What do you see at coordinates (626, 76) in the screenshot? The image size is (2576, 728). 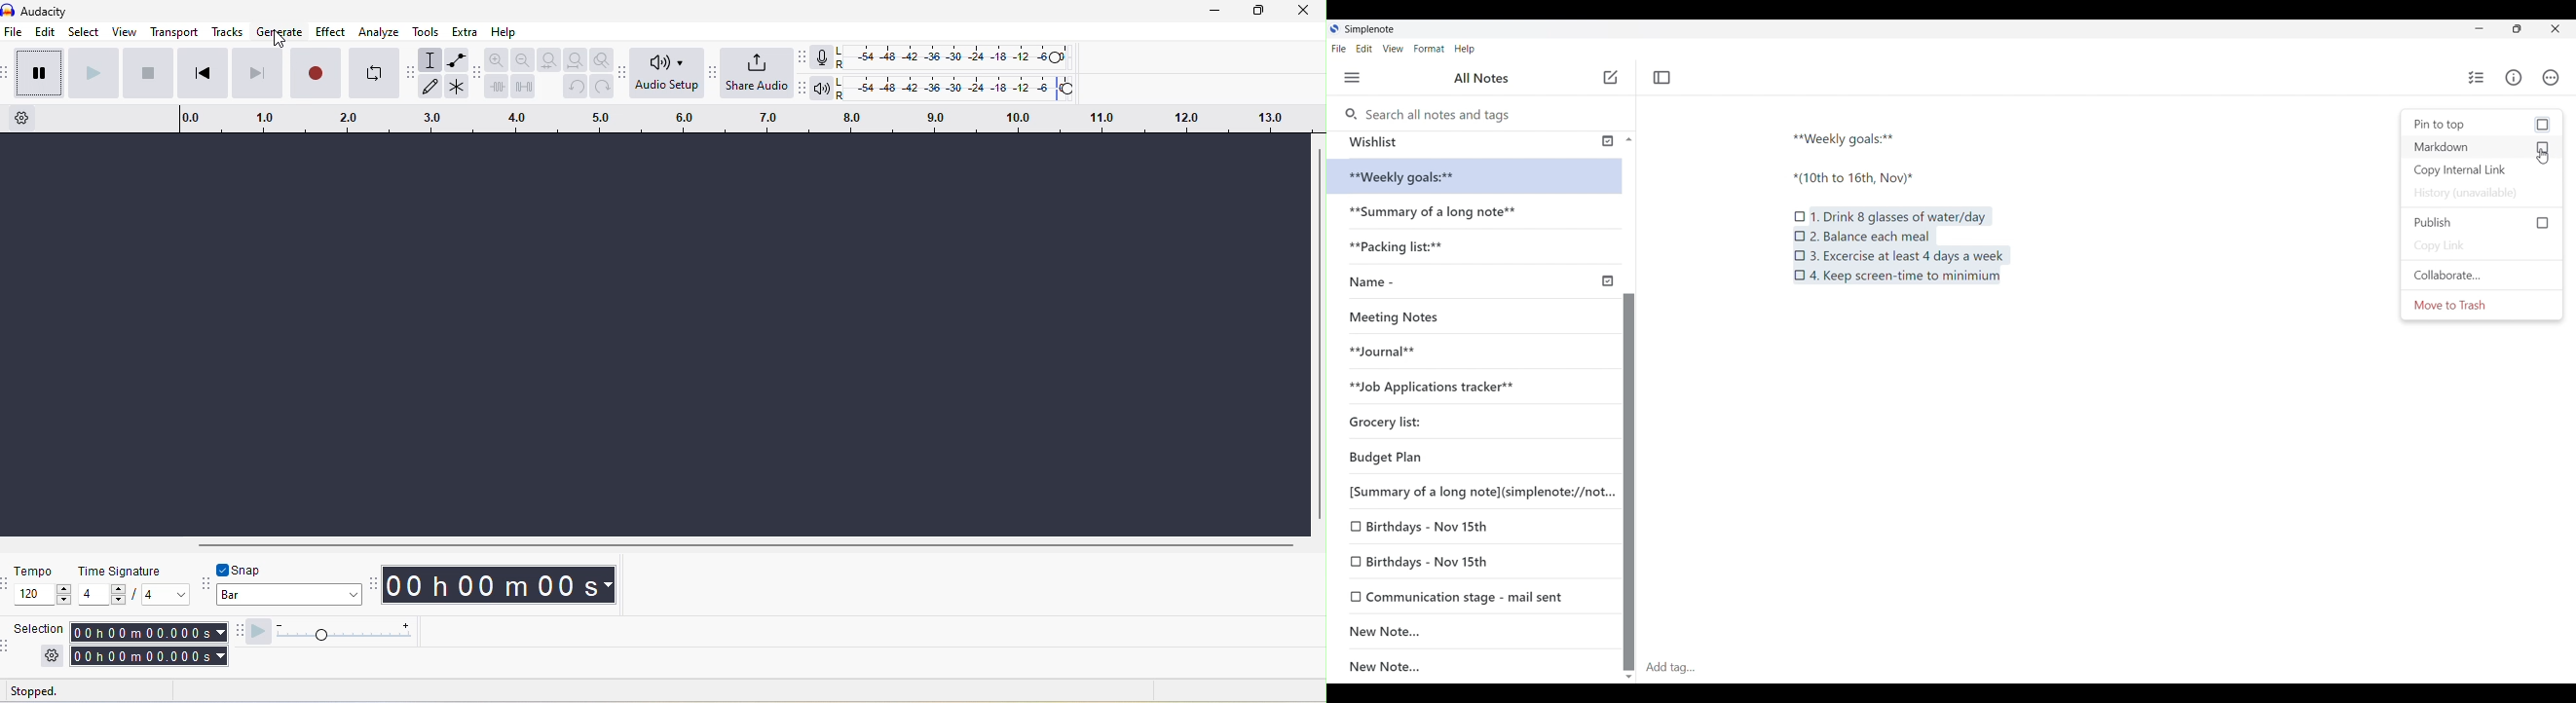 I see `audacity audio setup toolbar` at bounding box center [626, 76].